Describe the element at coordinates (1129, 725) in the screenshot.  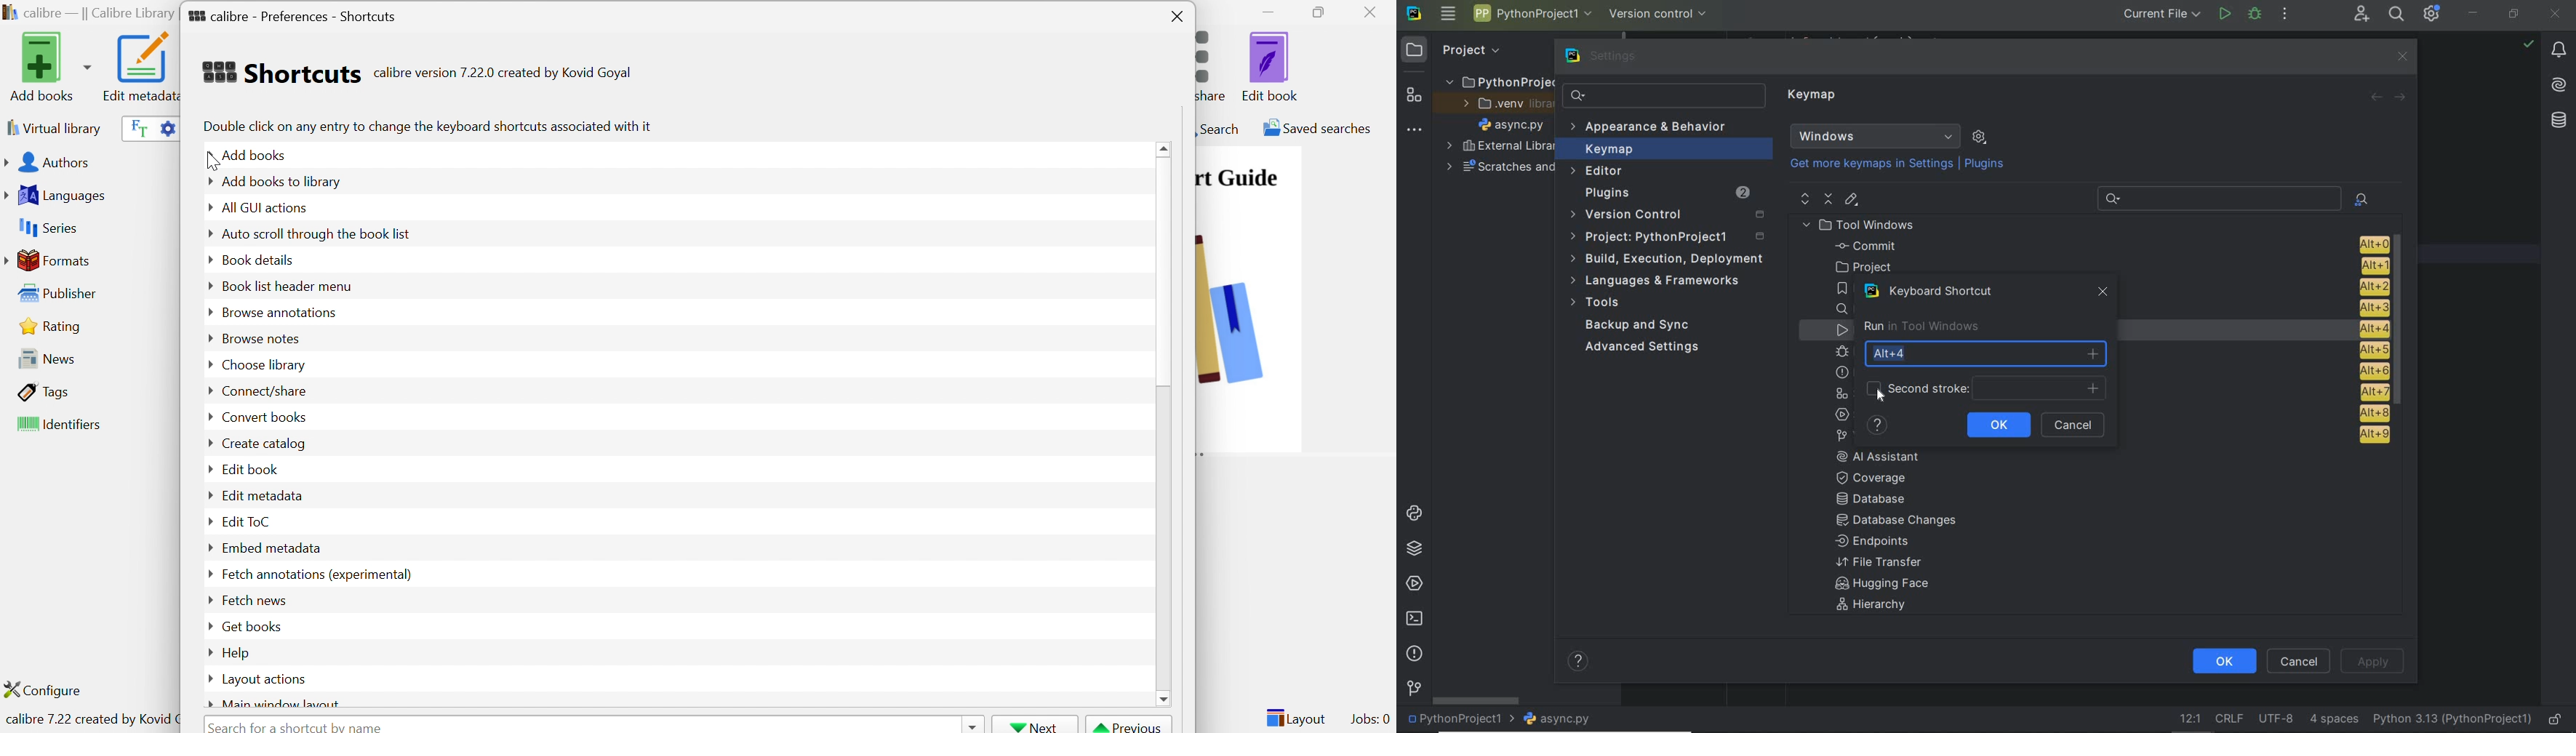
I see `Previous` at that location.